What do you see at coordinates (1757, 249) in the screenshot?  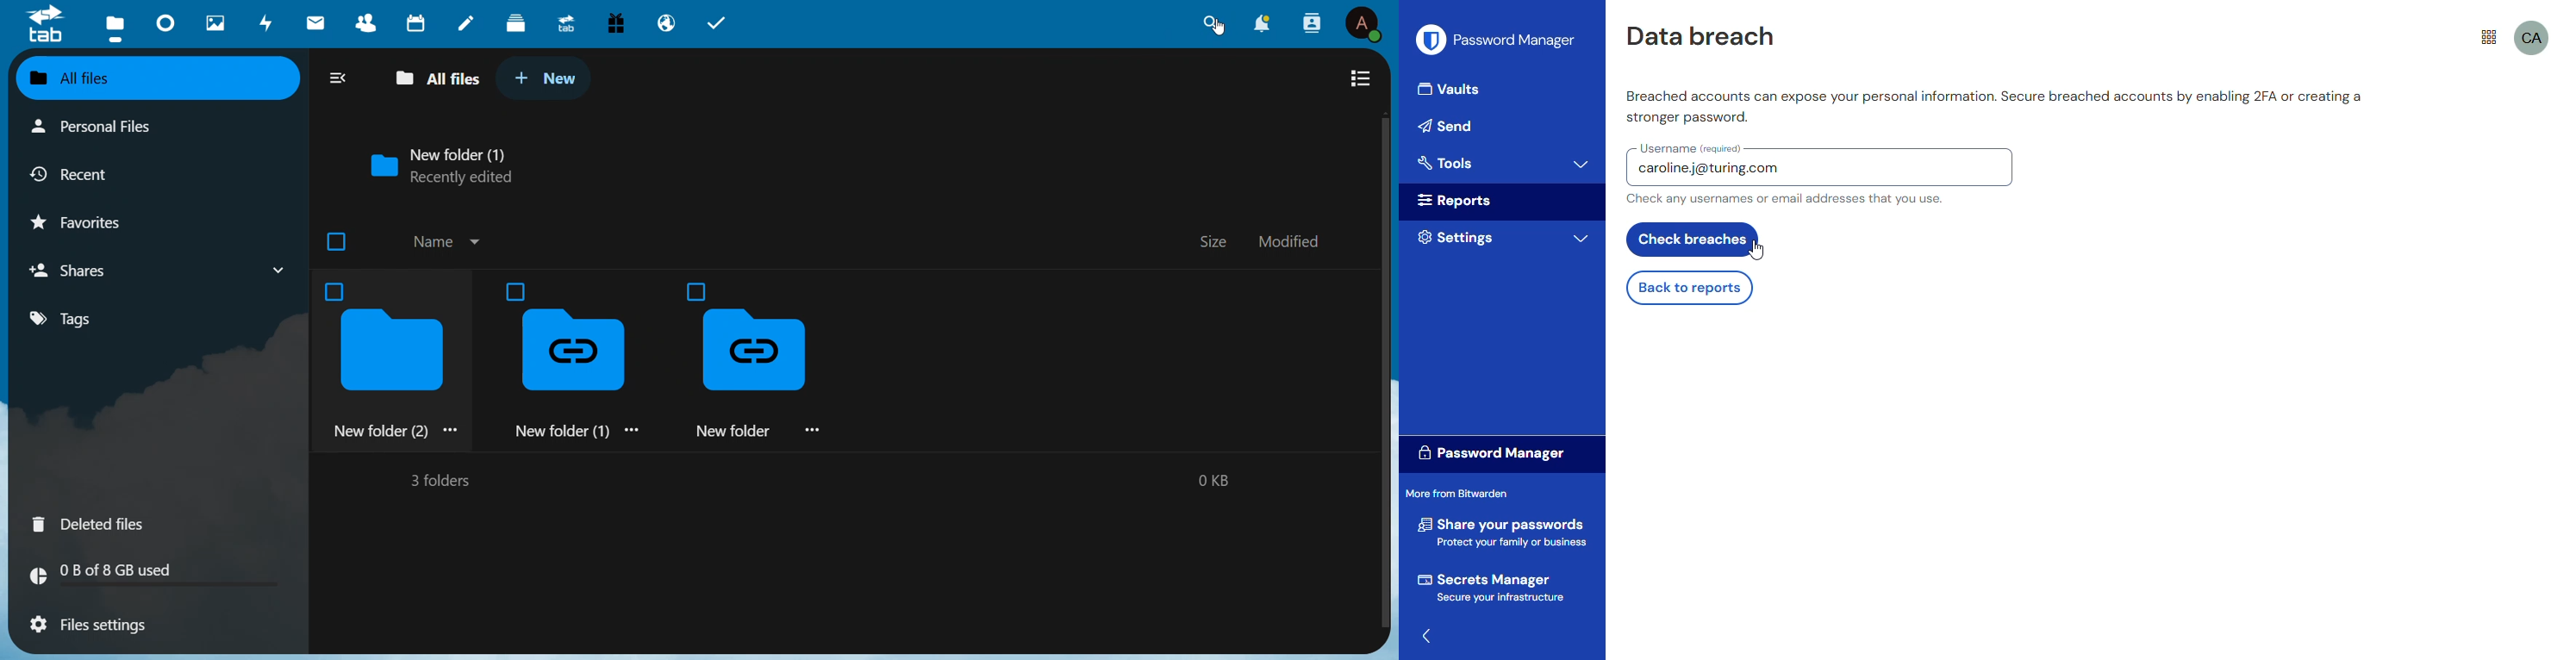 I see `cursor on check breaches` at bounding box center [1757, 249].